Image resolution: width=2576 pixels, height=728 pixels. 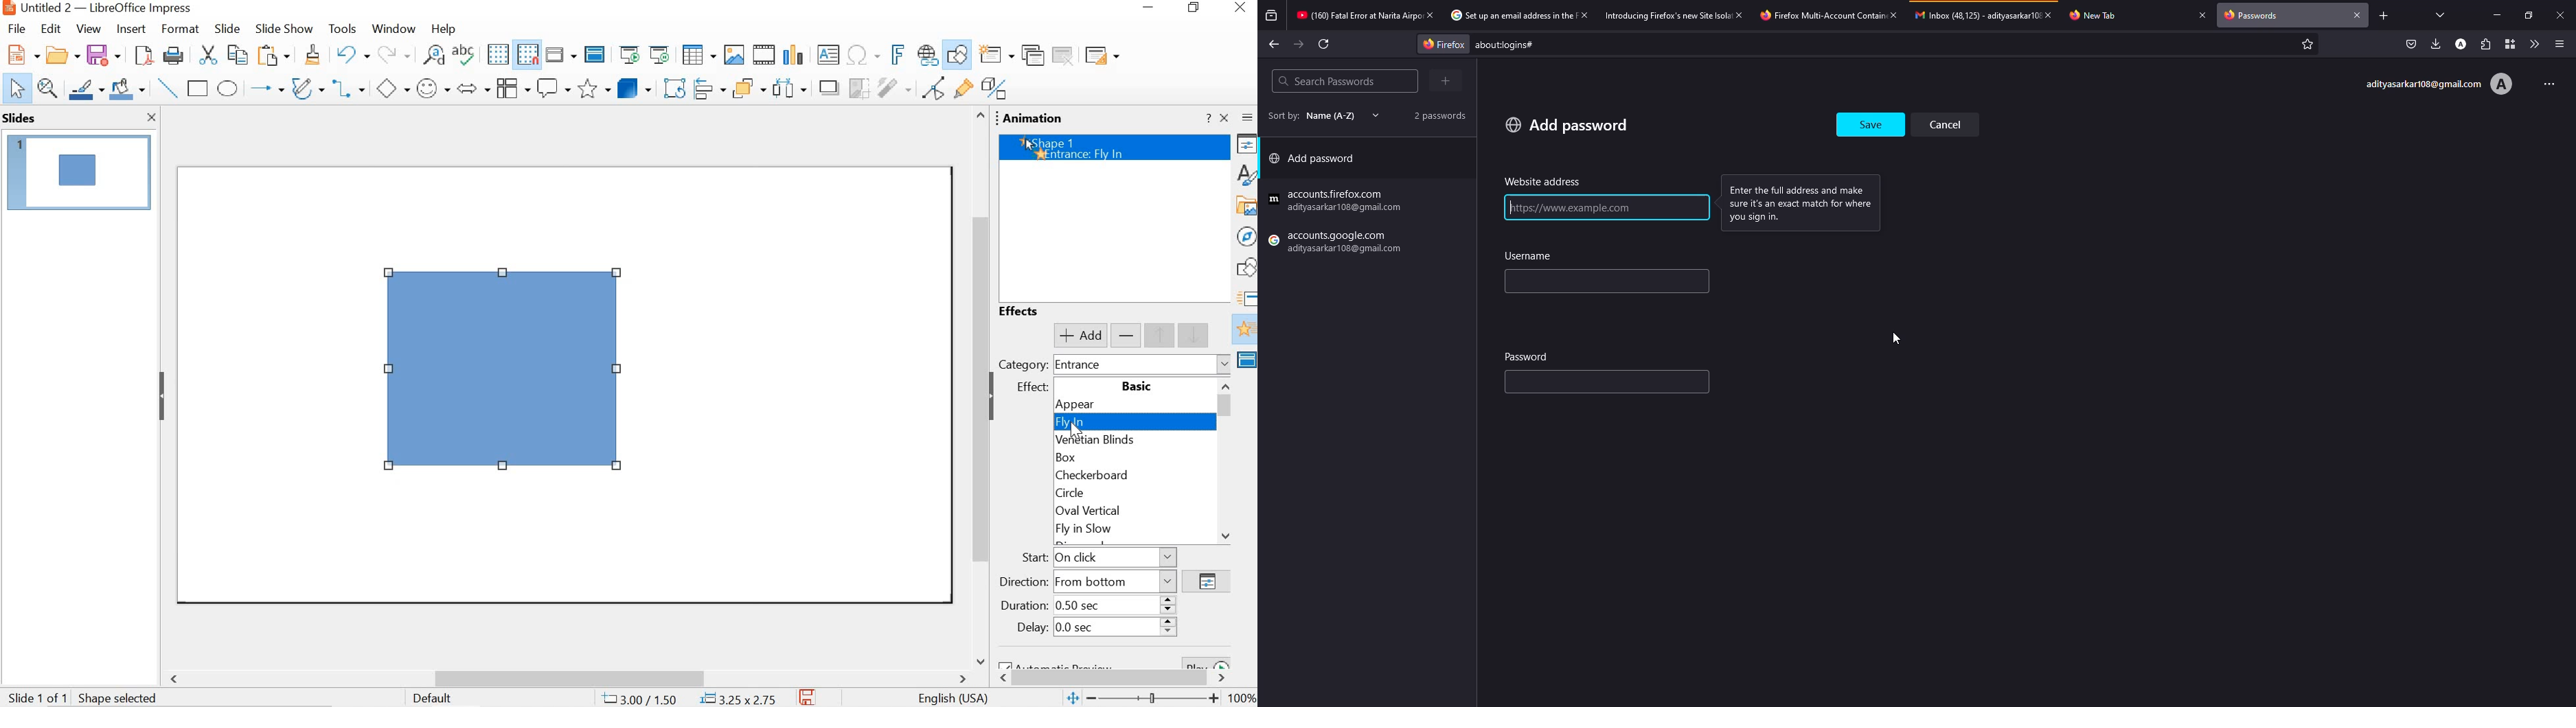 I want to click on close, so click(x=1583, y=14).